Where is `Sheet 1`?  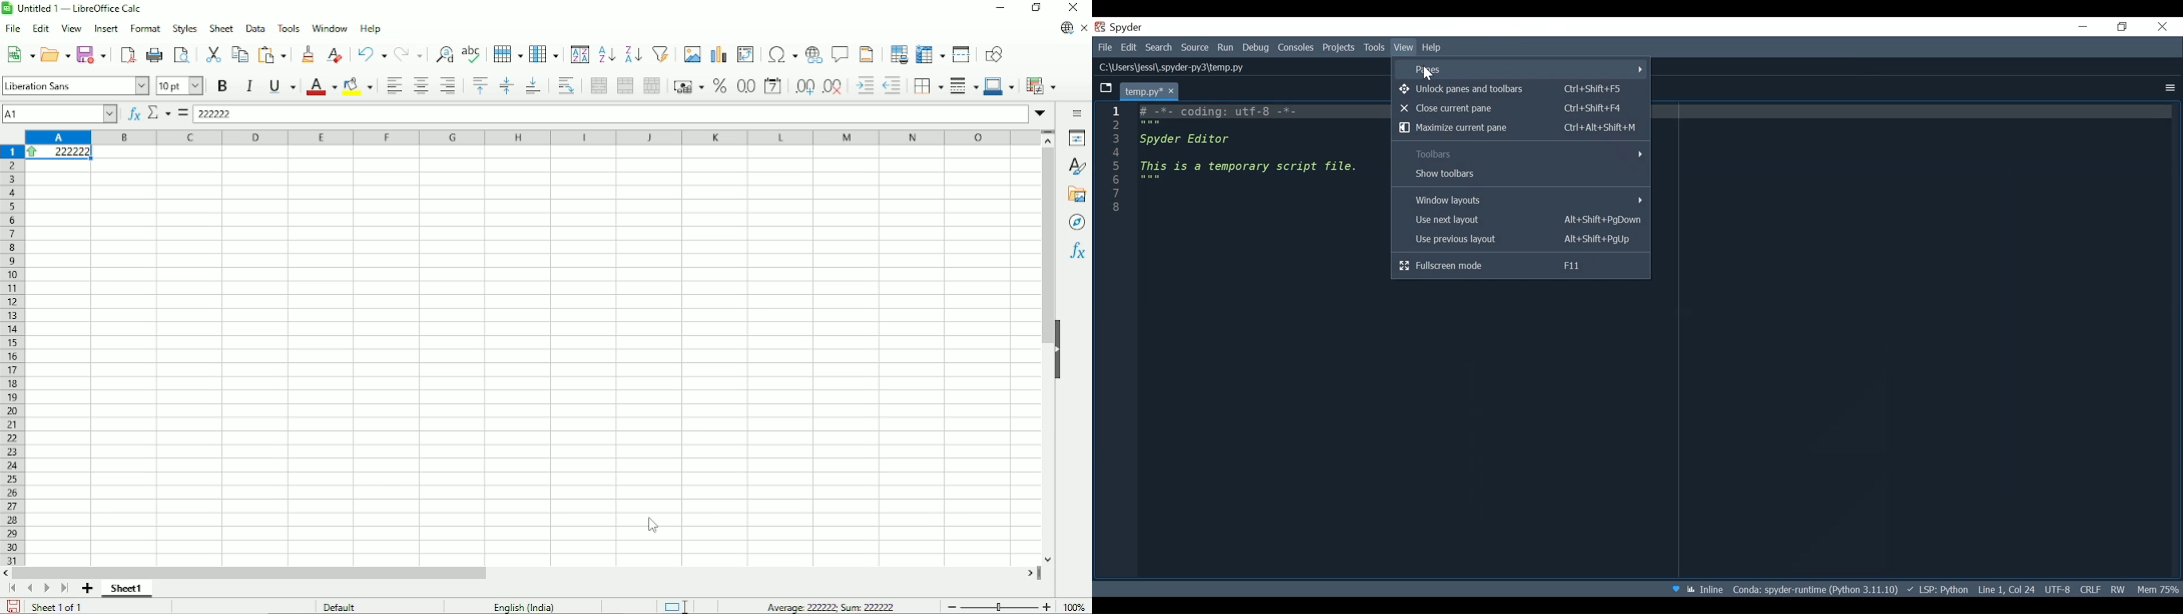 Sheet 1 is located at coordinates (128, 588).